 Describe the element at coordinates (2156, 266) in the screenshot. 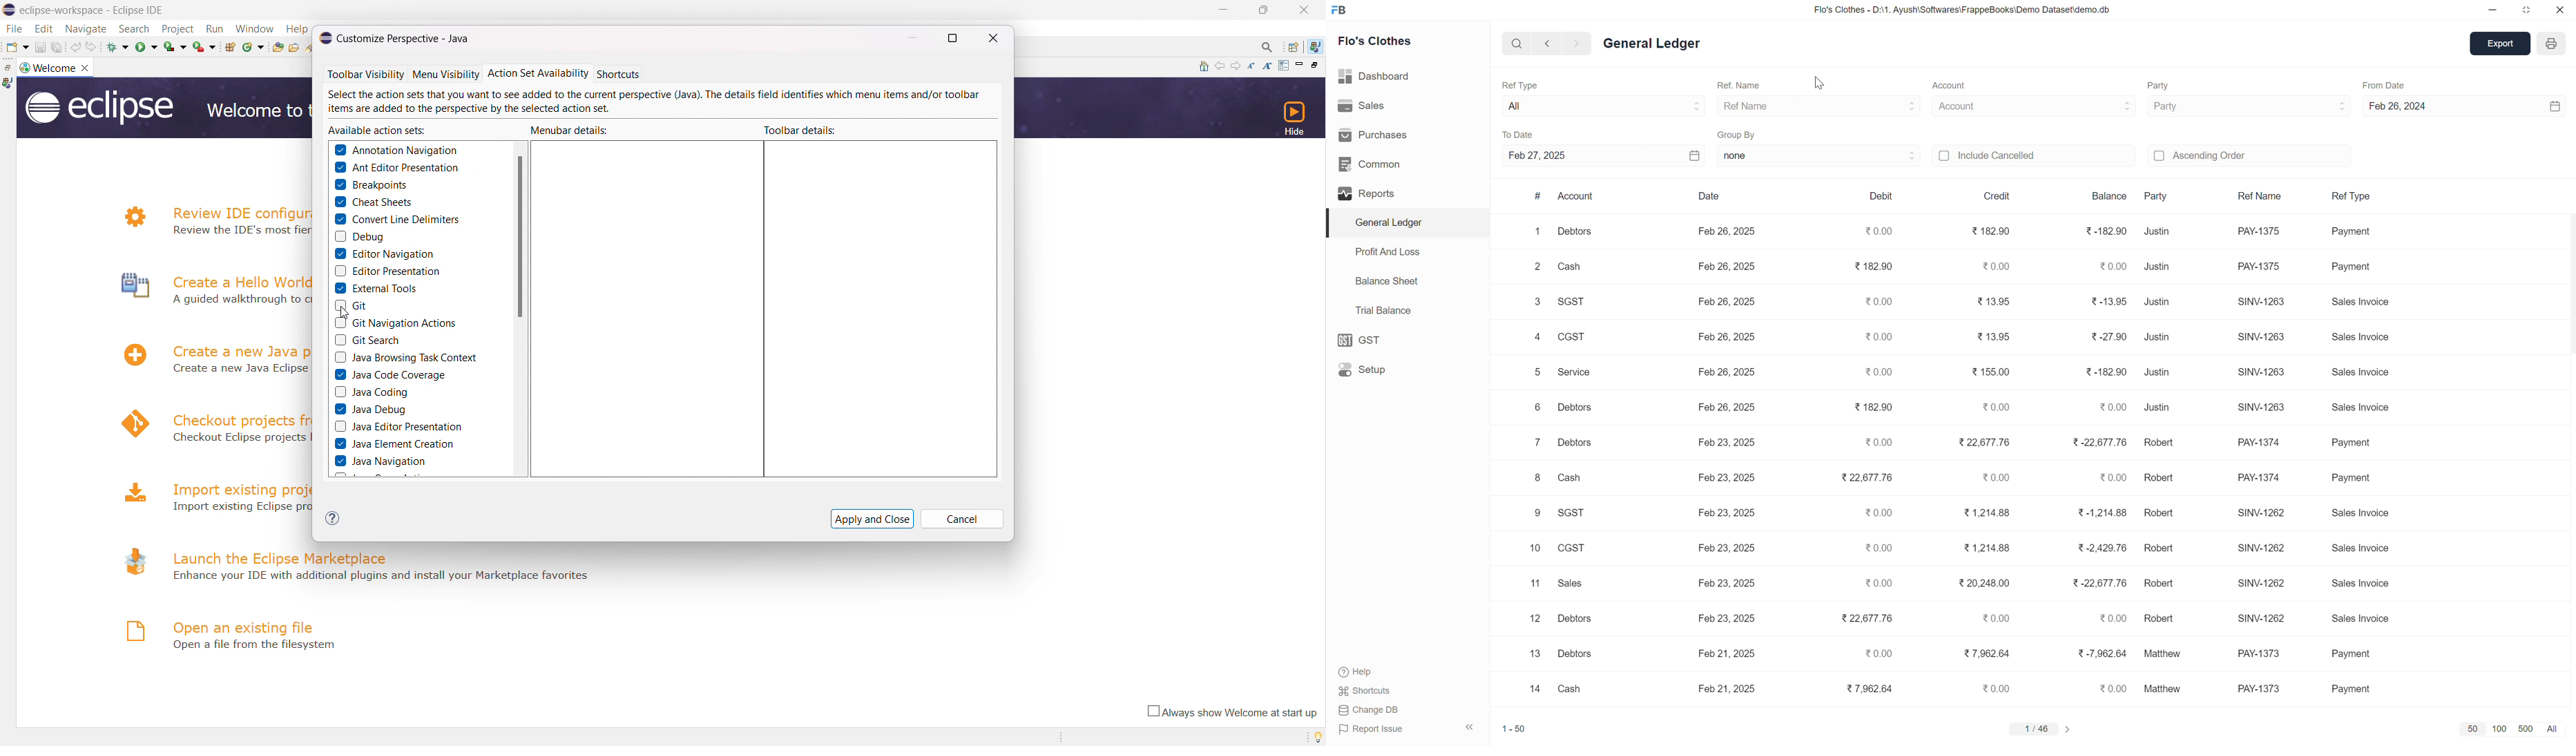

I see `justin` at that location.